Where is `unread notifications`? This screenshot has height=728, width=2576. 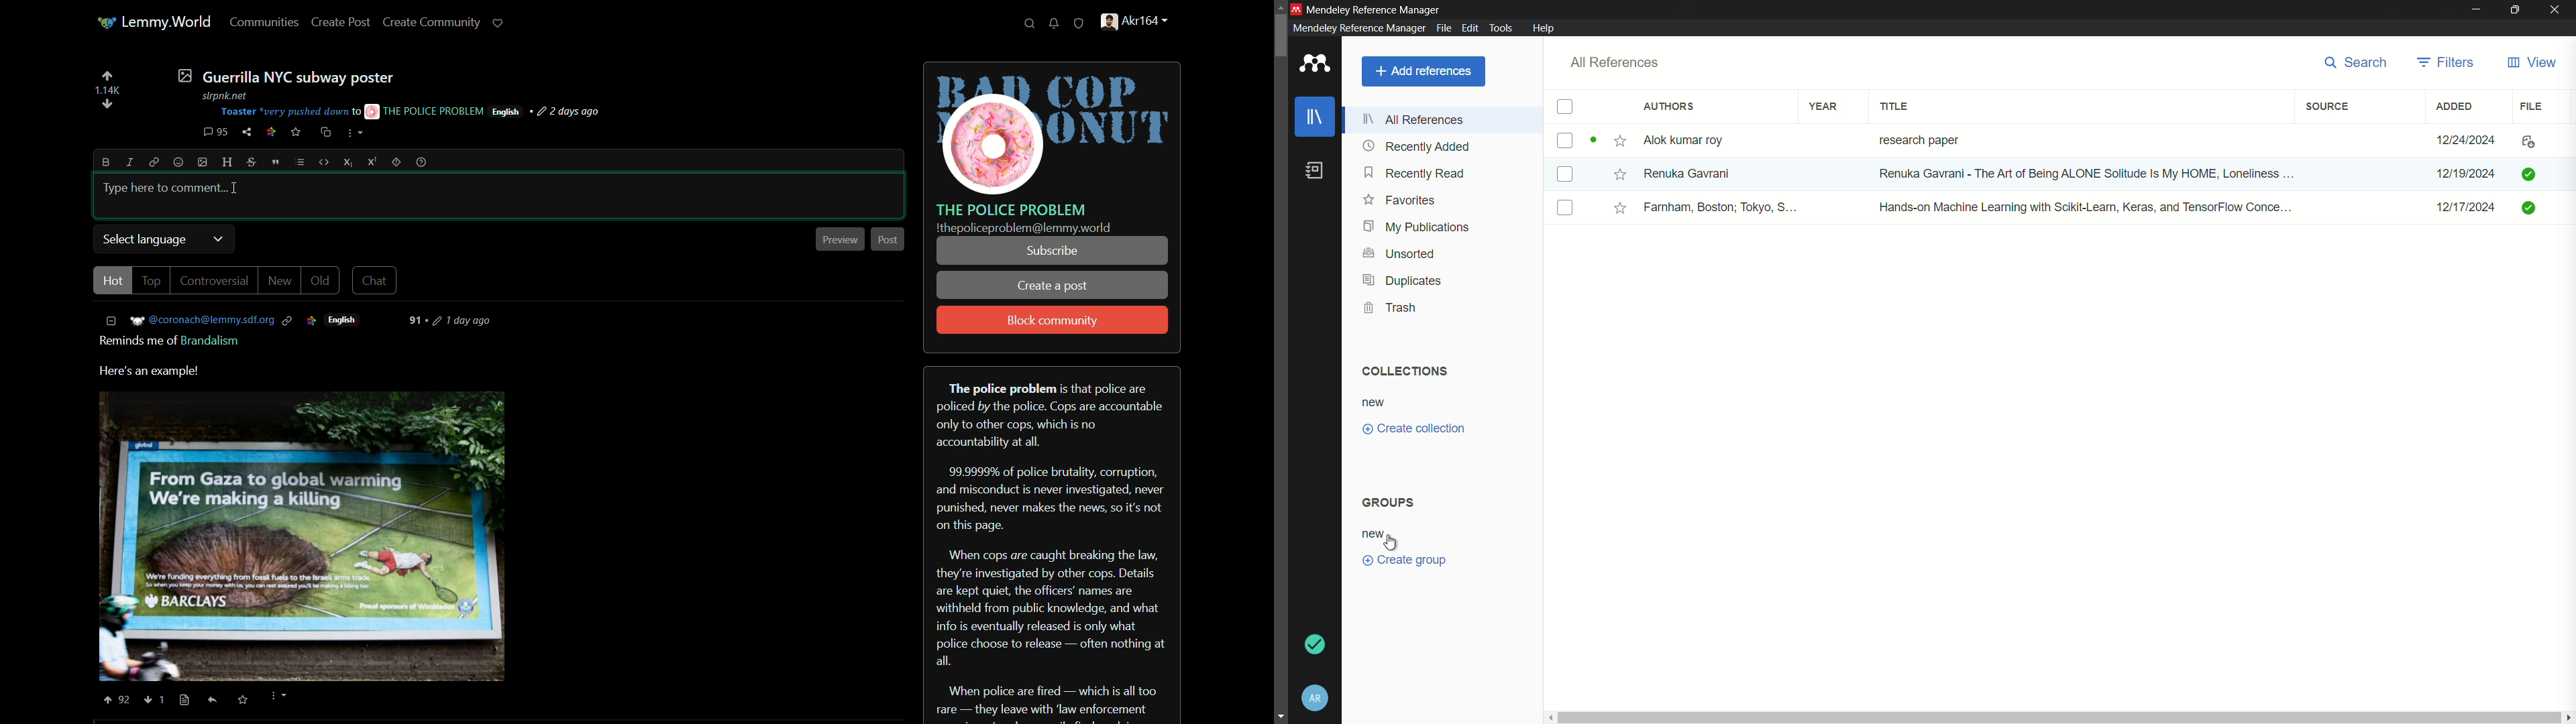
unread notifications is located at coordinates (1055, 23).